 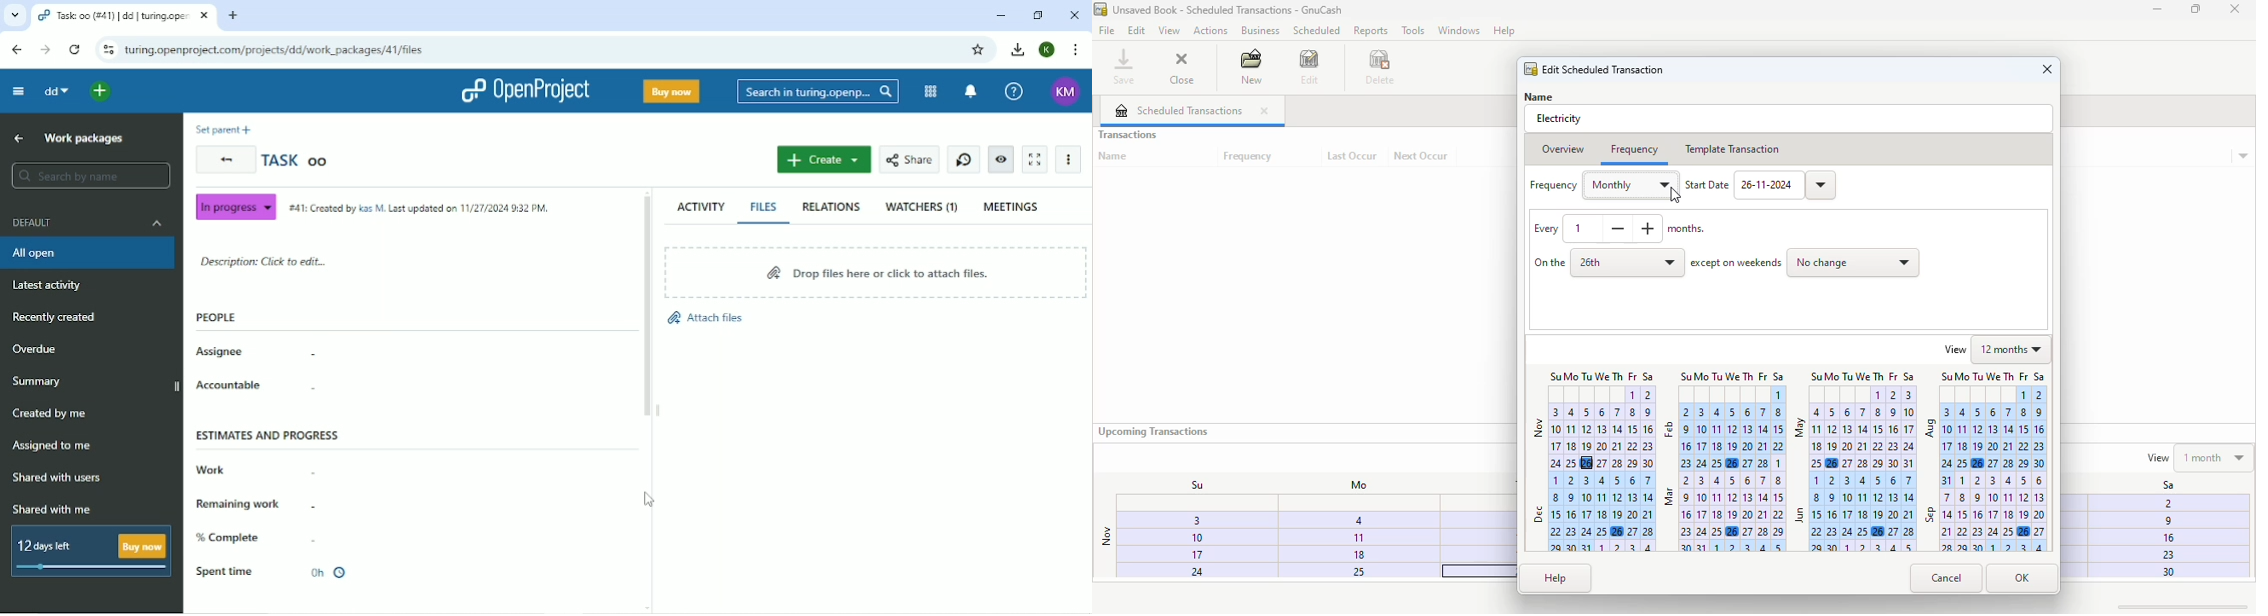 I want to click on 16, so click(x=2167, y=538).